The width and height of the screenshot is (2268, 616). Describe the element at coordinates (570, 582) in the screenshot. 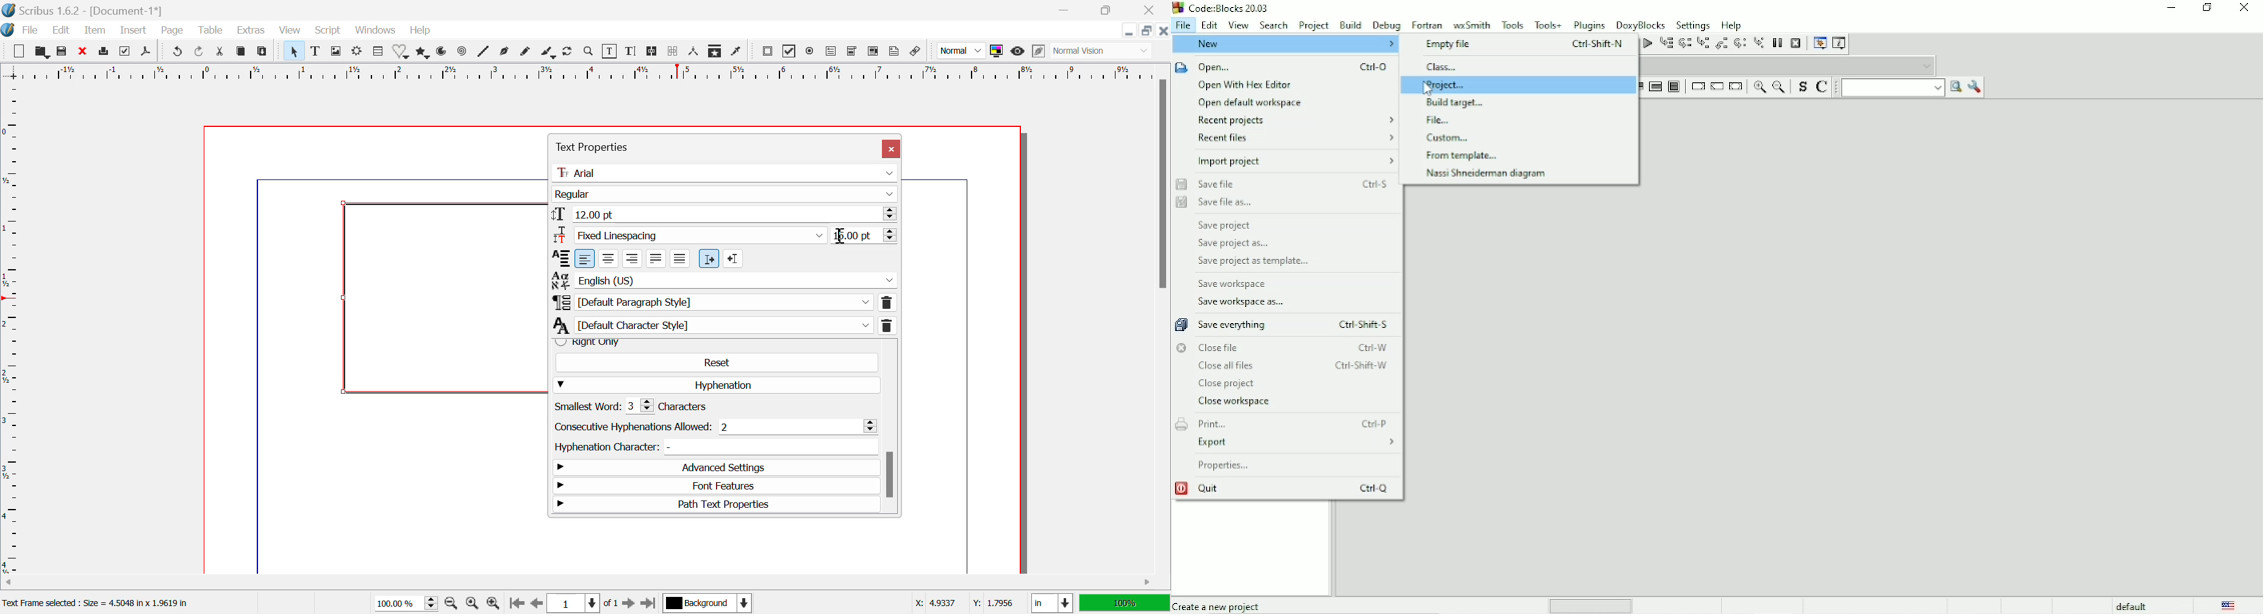

I see `Horizontal Scroll Bar` at that location.